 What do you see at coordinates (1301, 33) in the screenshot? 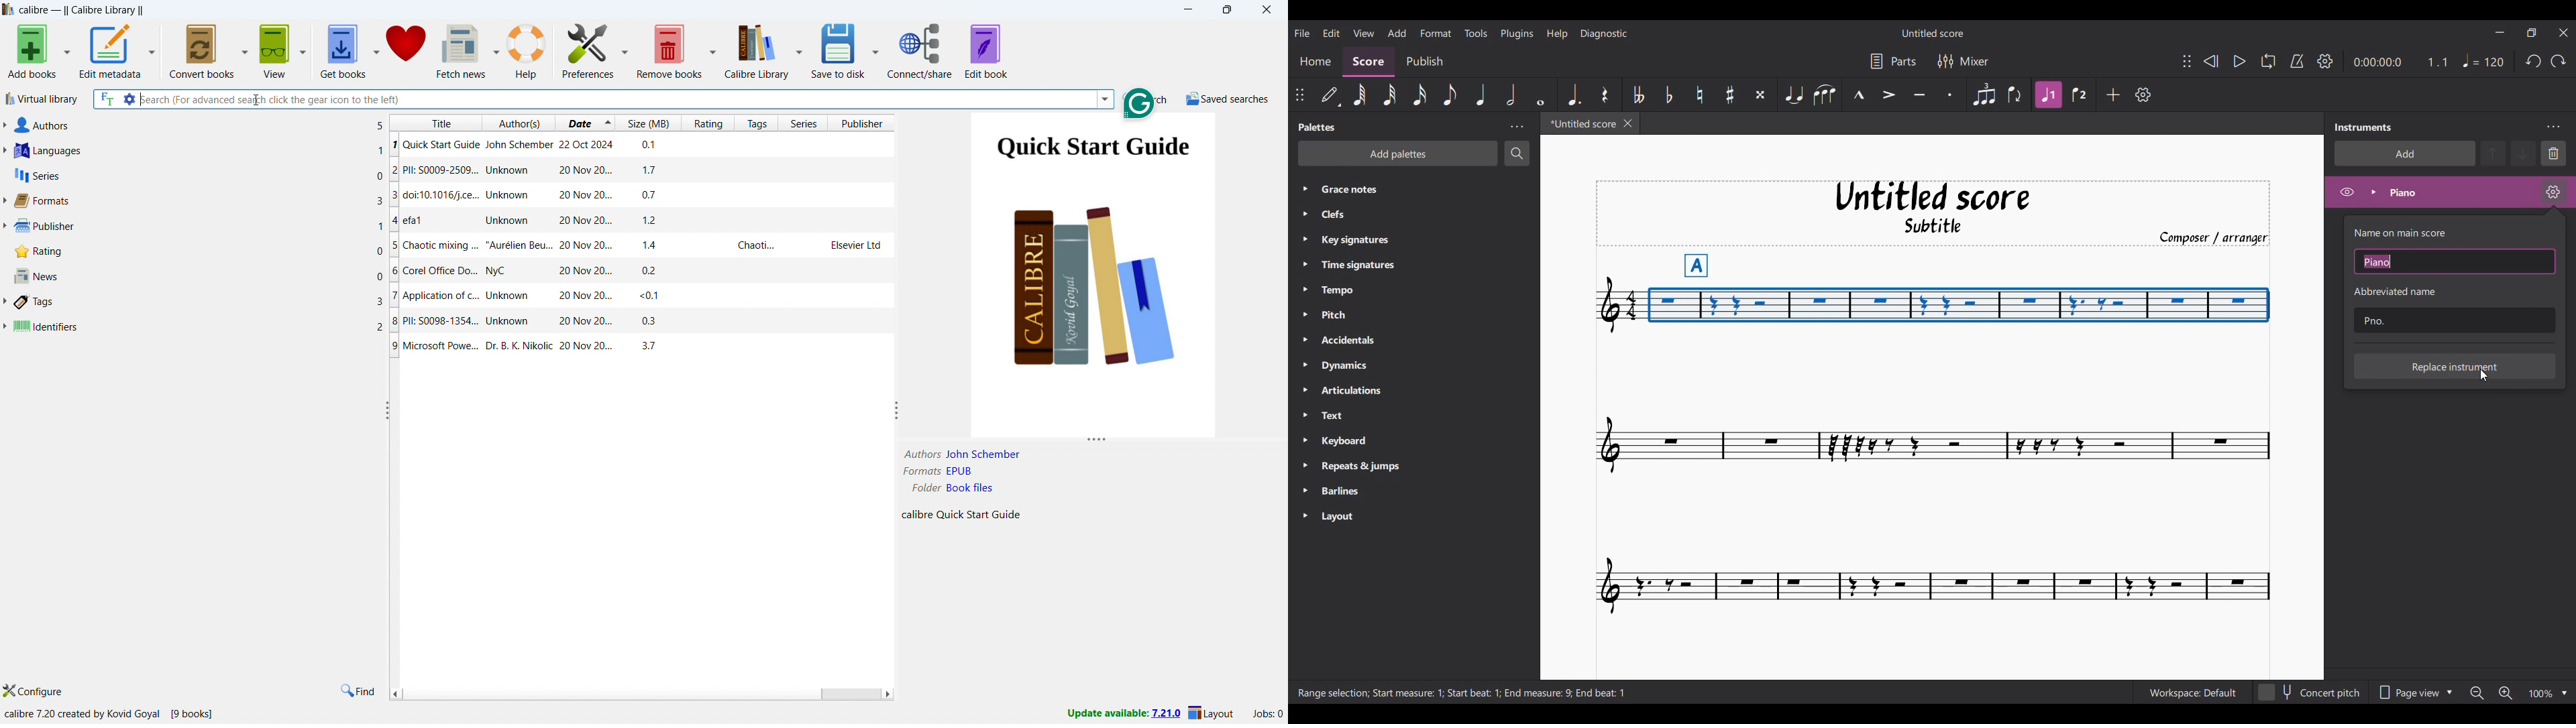
I see `File menu` at bounding box center [1301, 33].